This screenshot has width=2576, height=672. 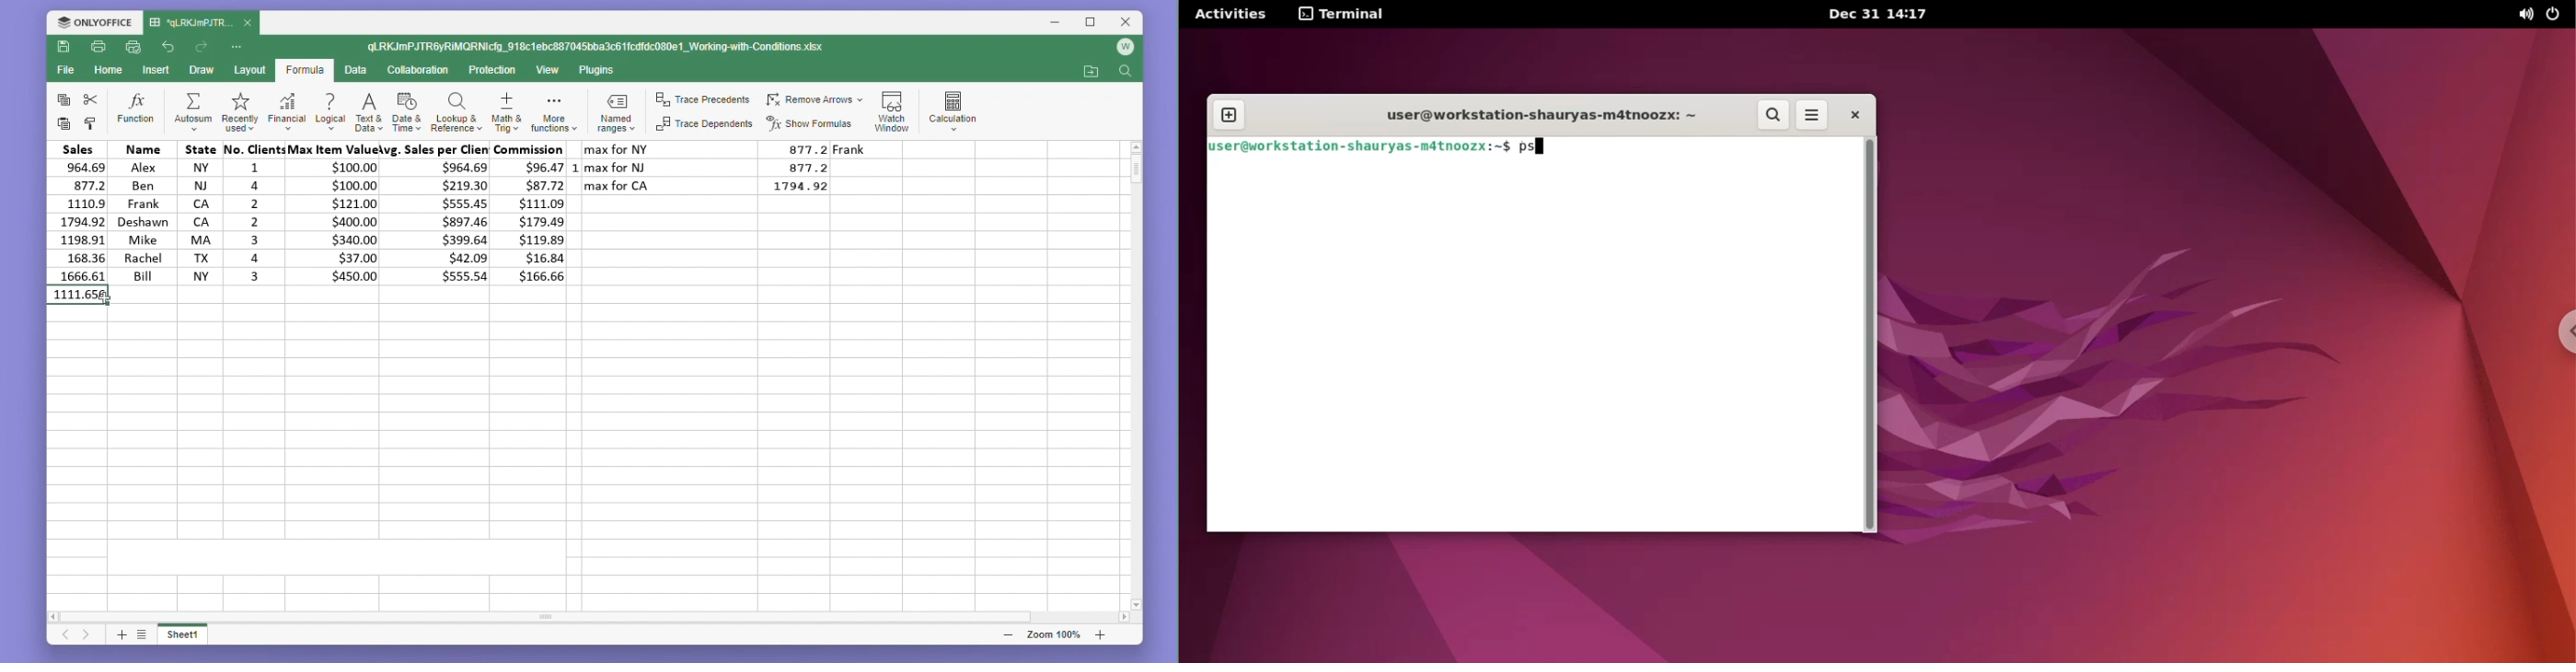 What do you see at coordinates (330, 213) in the screenshot?
I see `max item value` at bounding box center [330, 213].